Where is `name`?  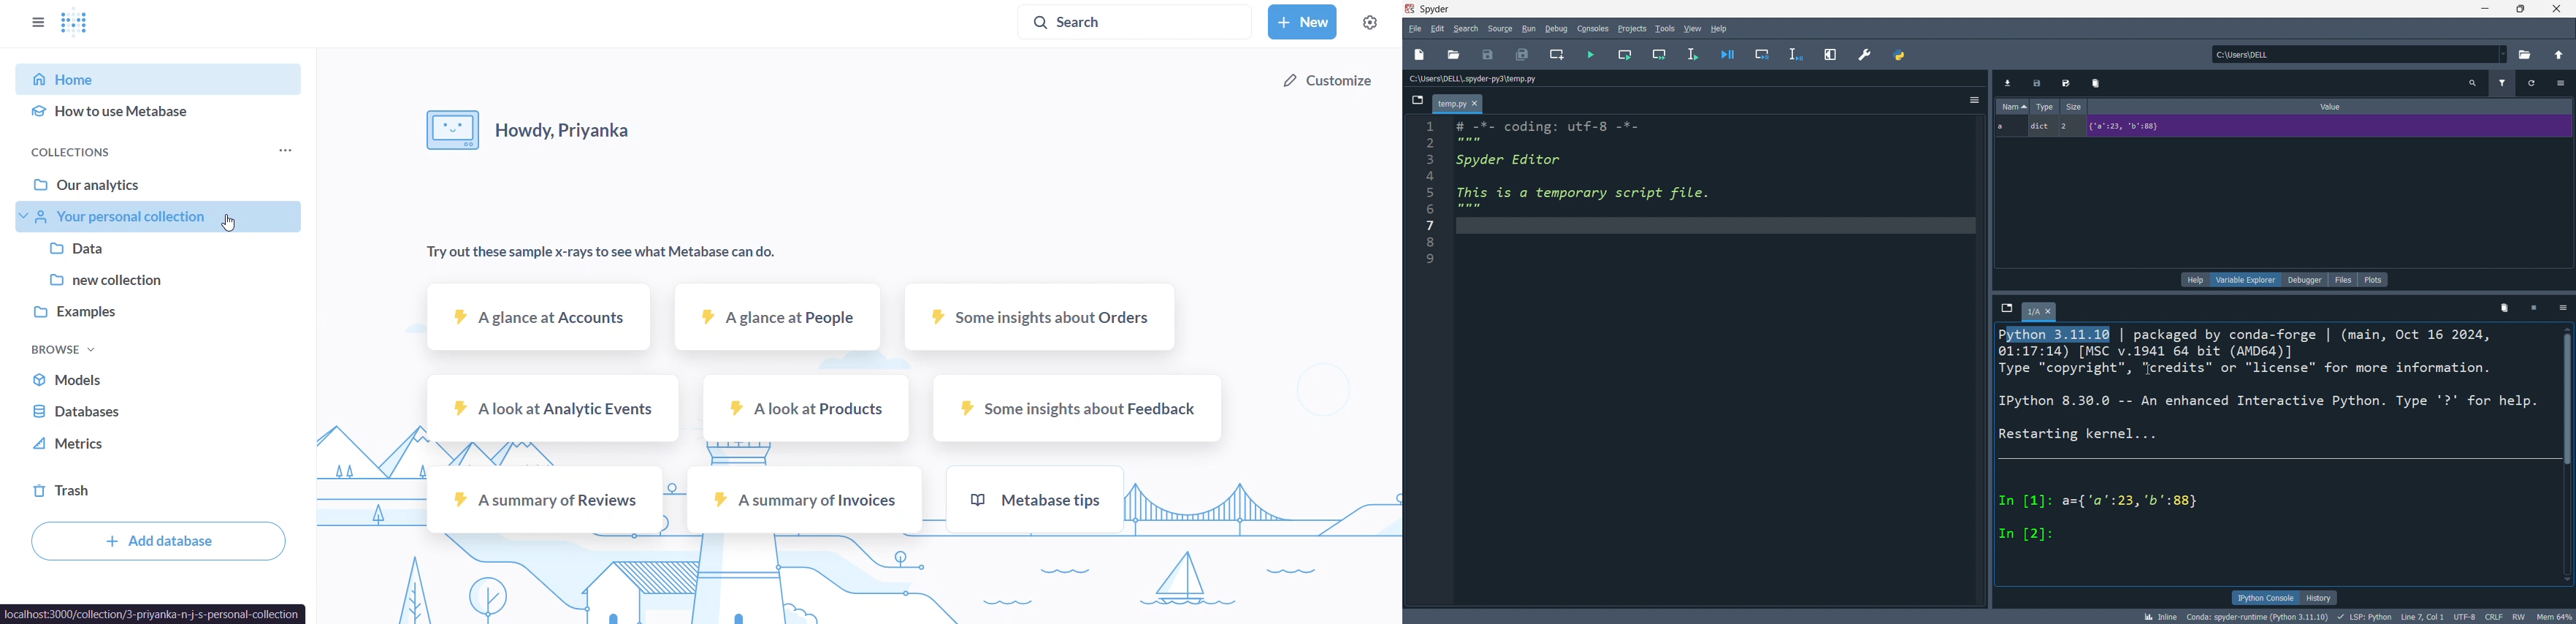
name is located at coordinates (2014, 106).